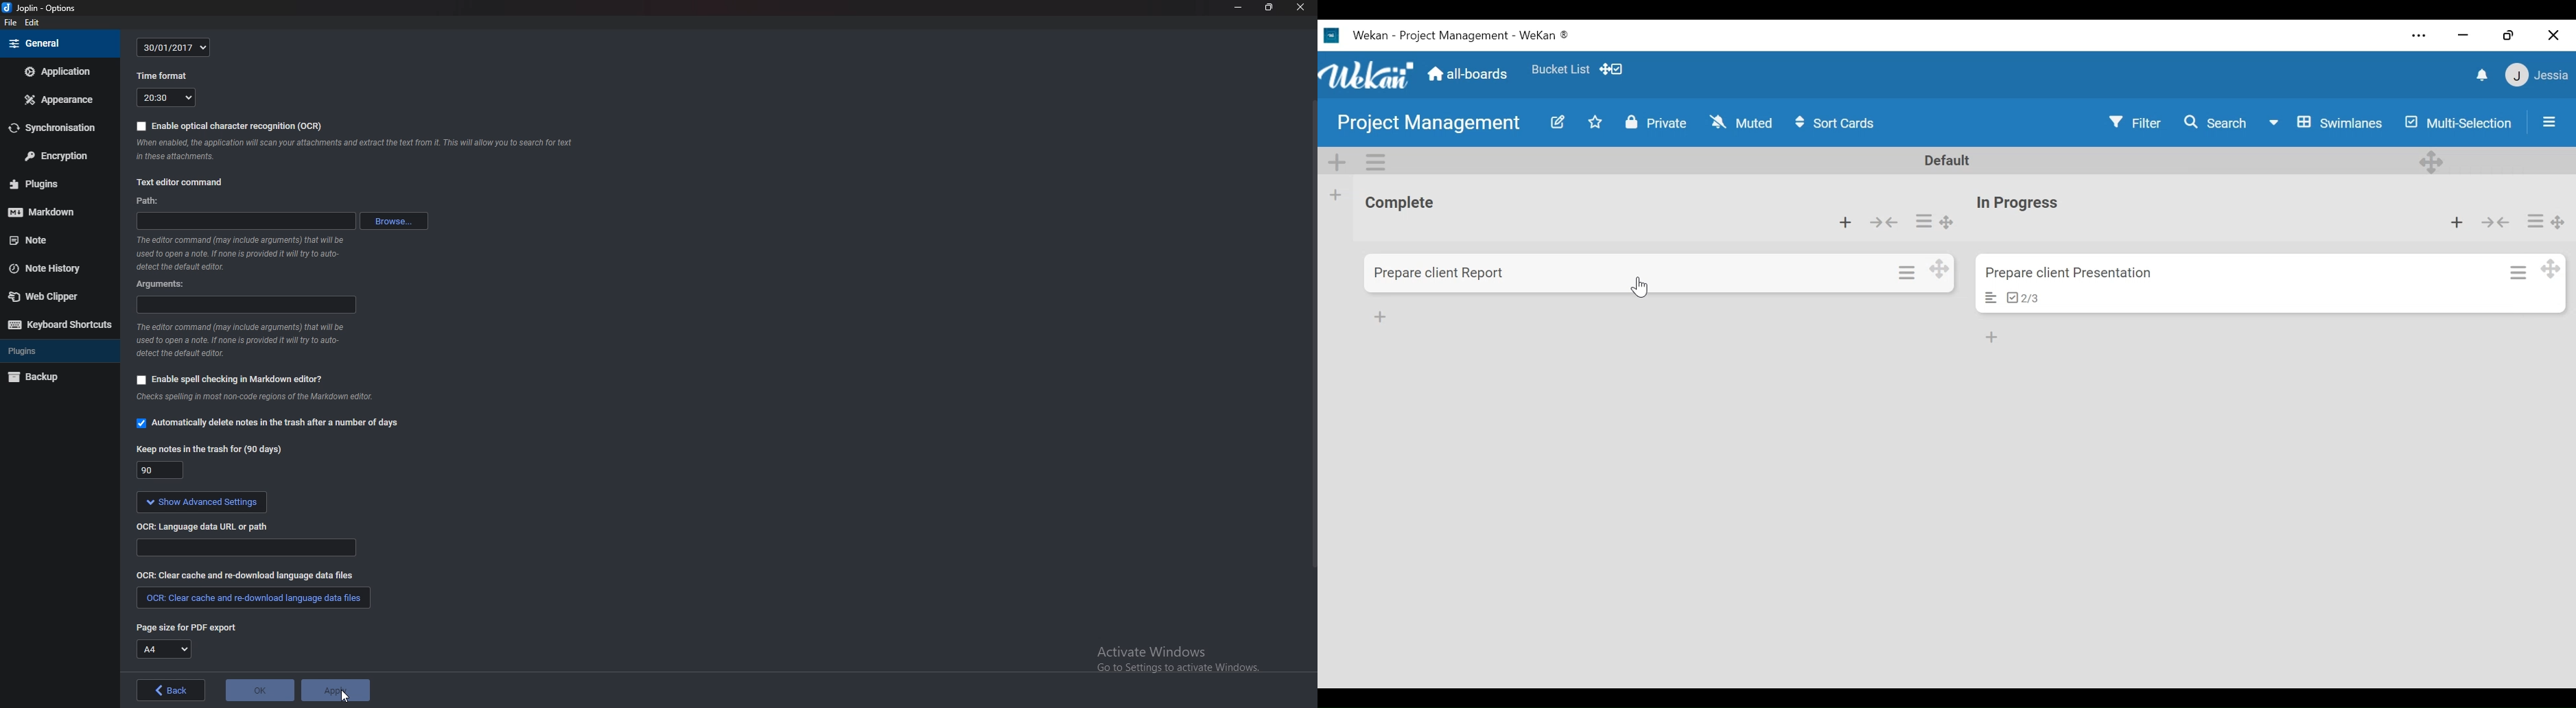 The width and height of the screenshot is (2576, 728). I want to click on Swimlane actions, so click(1374, 162).